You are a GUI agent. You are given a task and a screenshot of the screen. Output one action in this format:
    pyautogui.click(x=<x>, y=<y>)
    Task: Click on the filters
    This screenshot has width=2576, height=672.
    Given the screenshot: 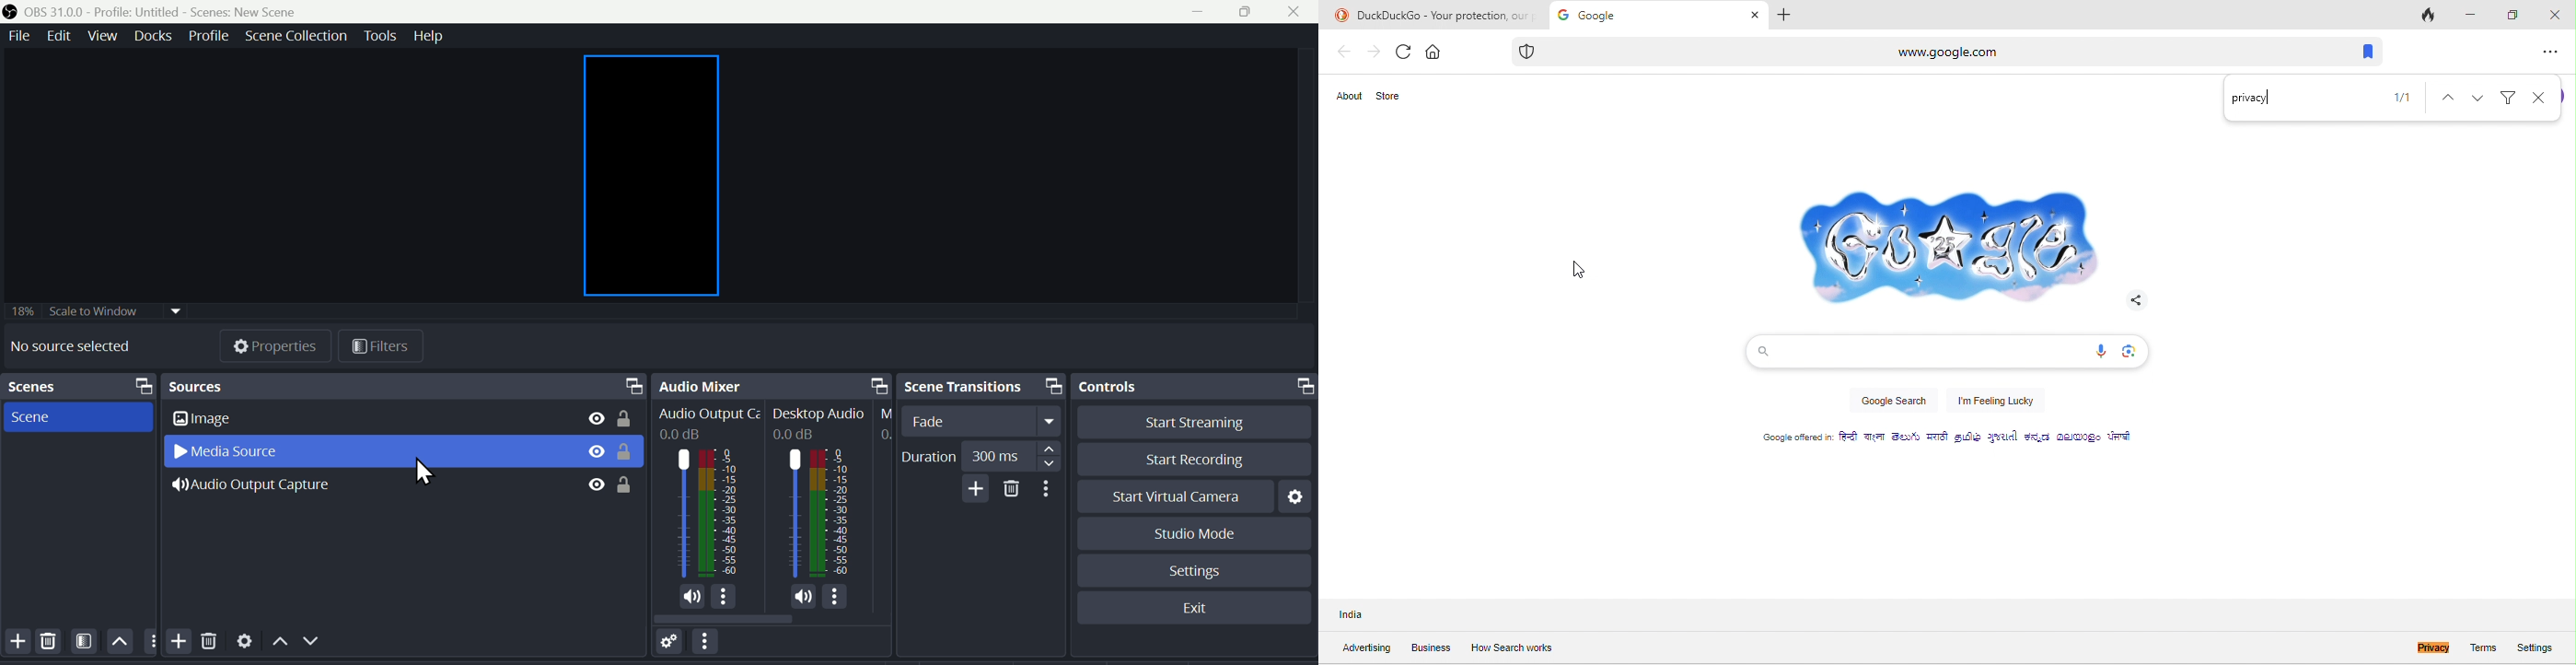 What is the action you would take?
    pyautogui.click(x=378, y=348)
    